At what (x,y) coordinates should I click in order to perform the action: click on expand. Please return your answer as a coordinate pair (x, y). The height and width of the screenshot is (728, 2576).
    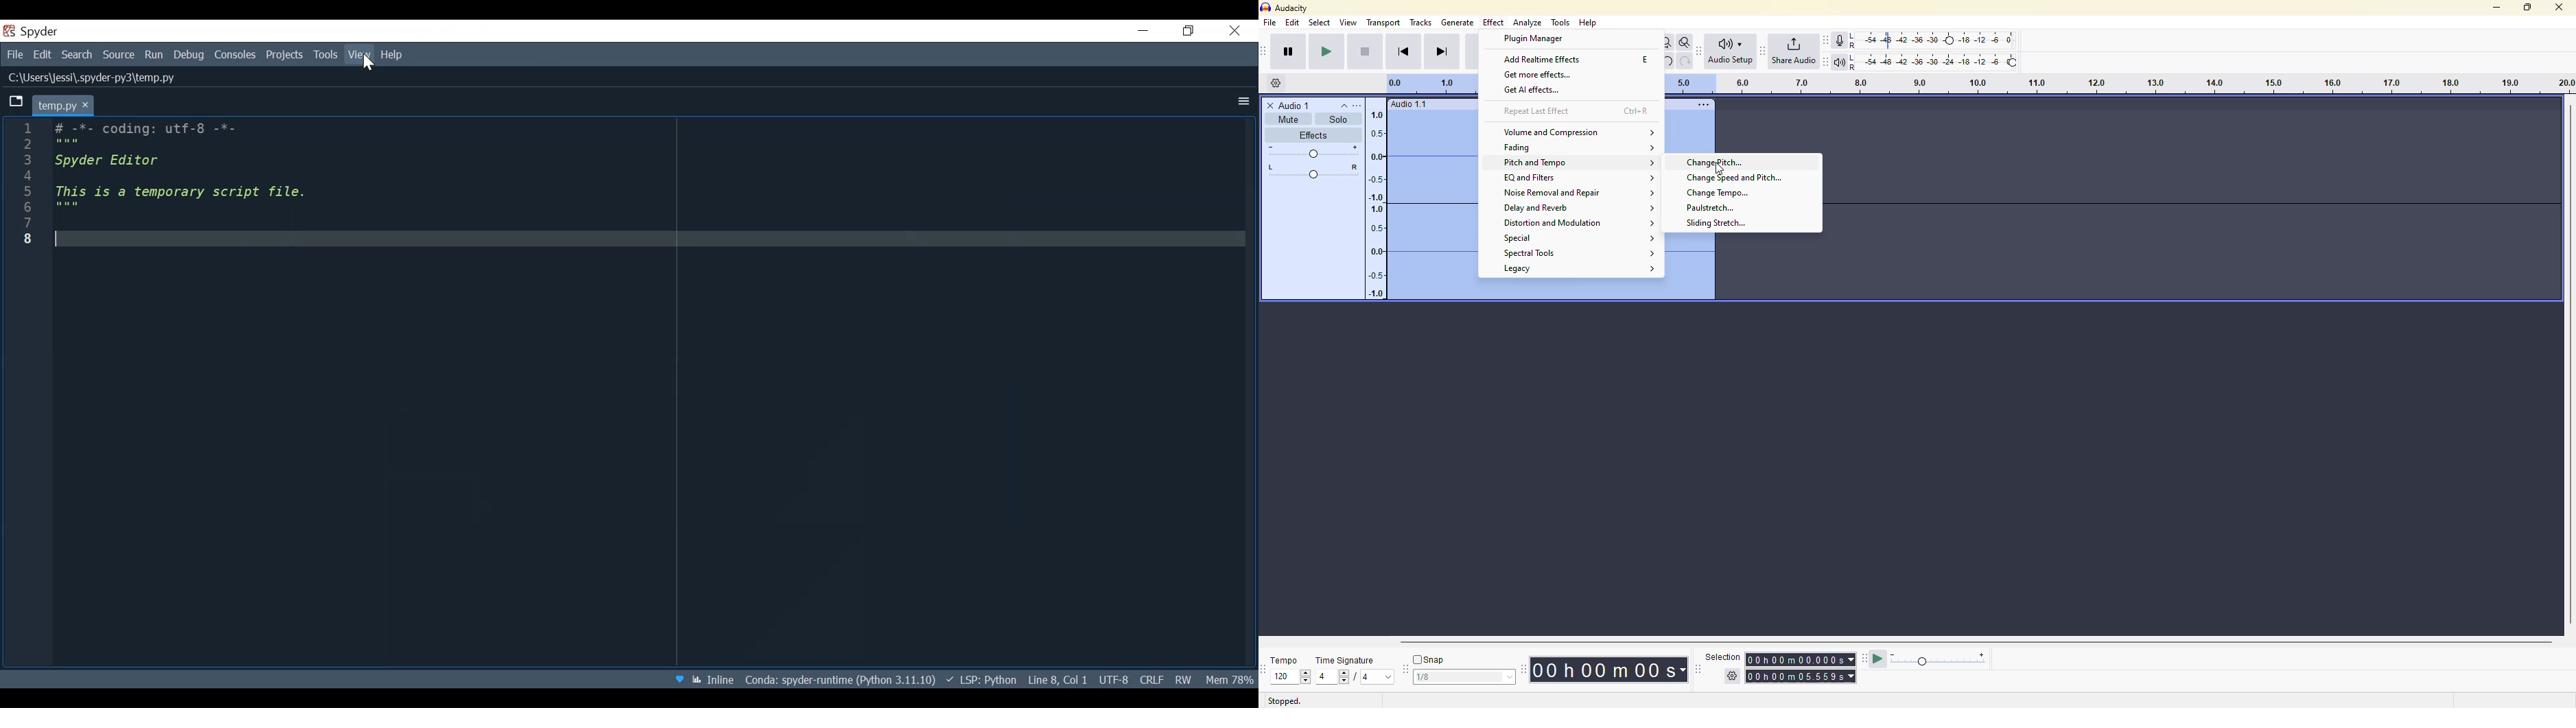
    Looking at the image, I should click on (1653, 148).